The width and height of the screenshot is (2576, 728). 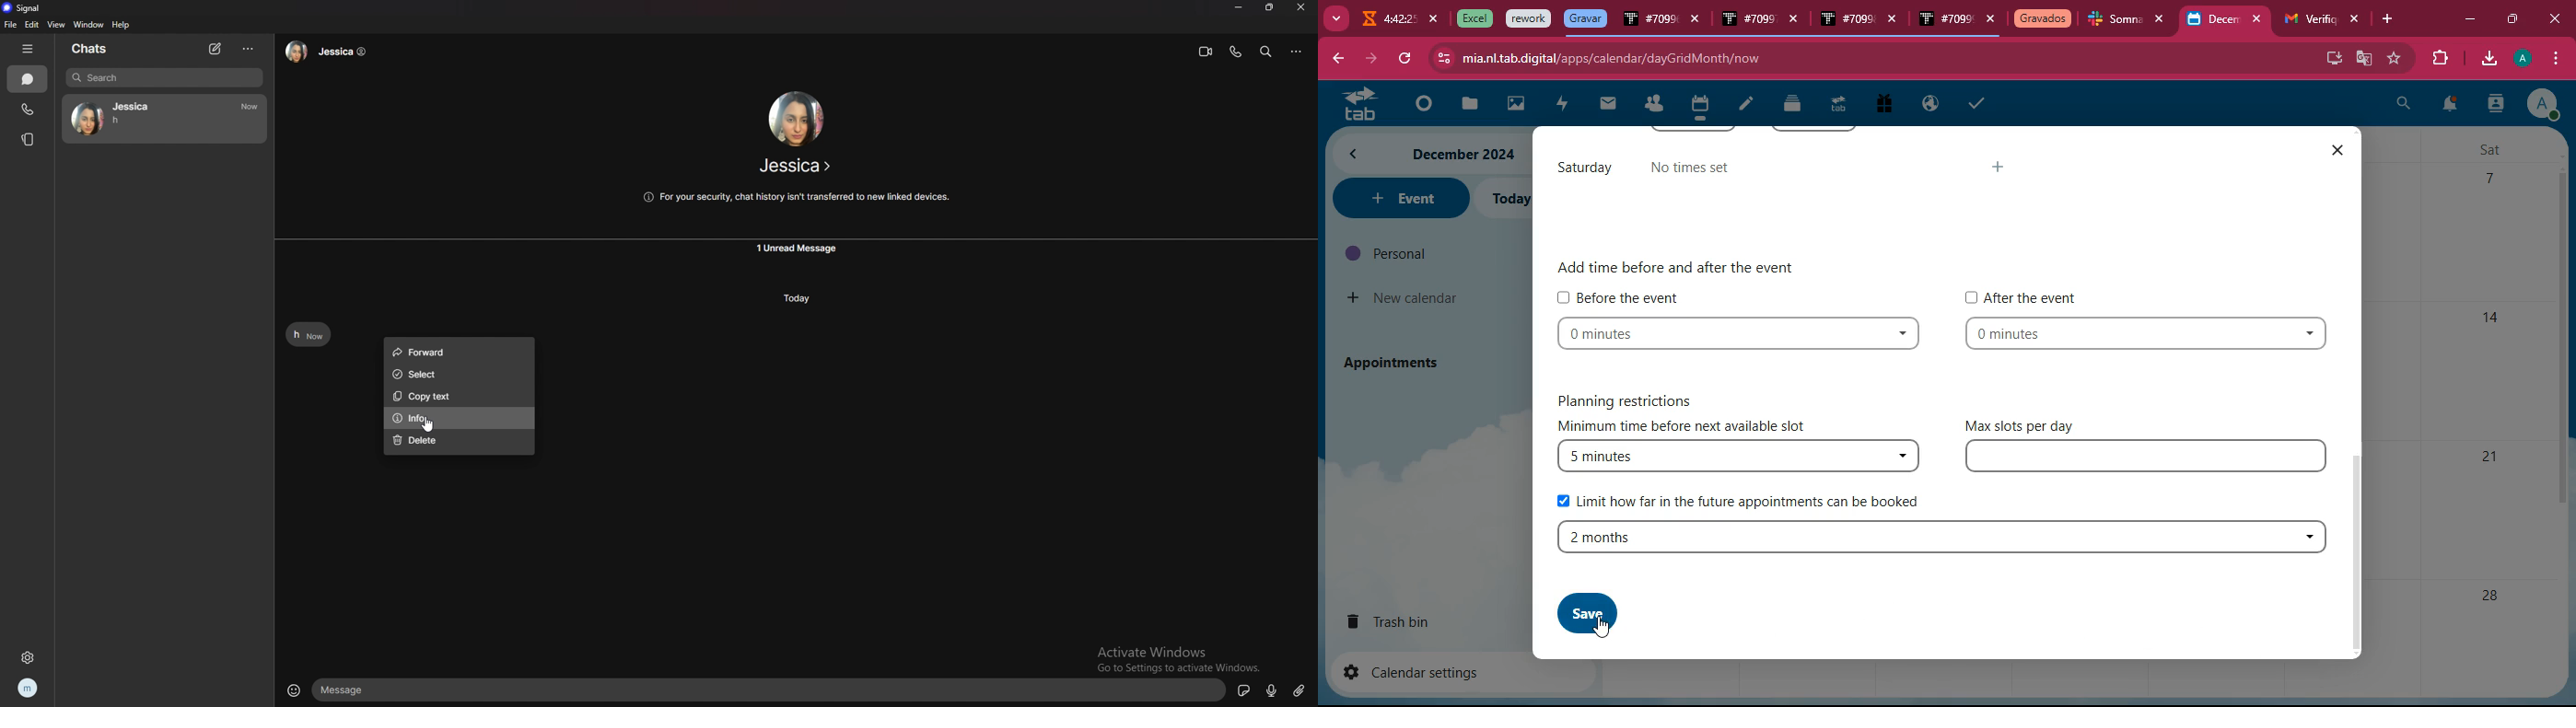 What do you see at coordinates (793, 166) in the screenshot?
I see `jessica` at bounding box center [793, 166].